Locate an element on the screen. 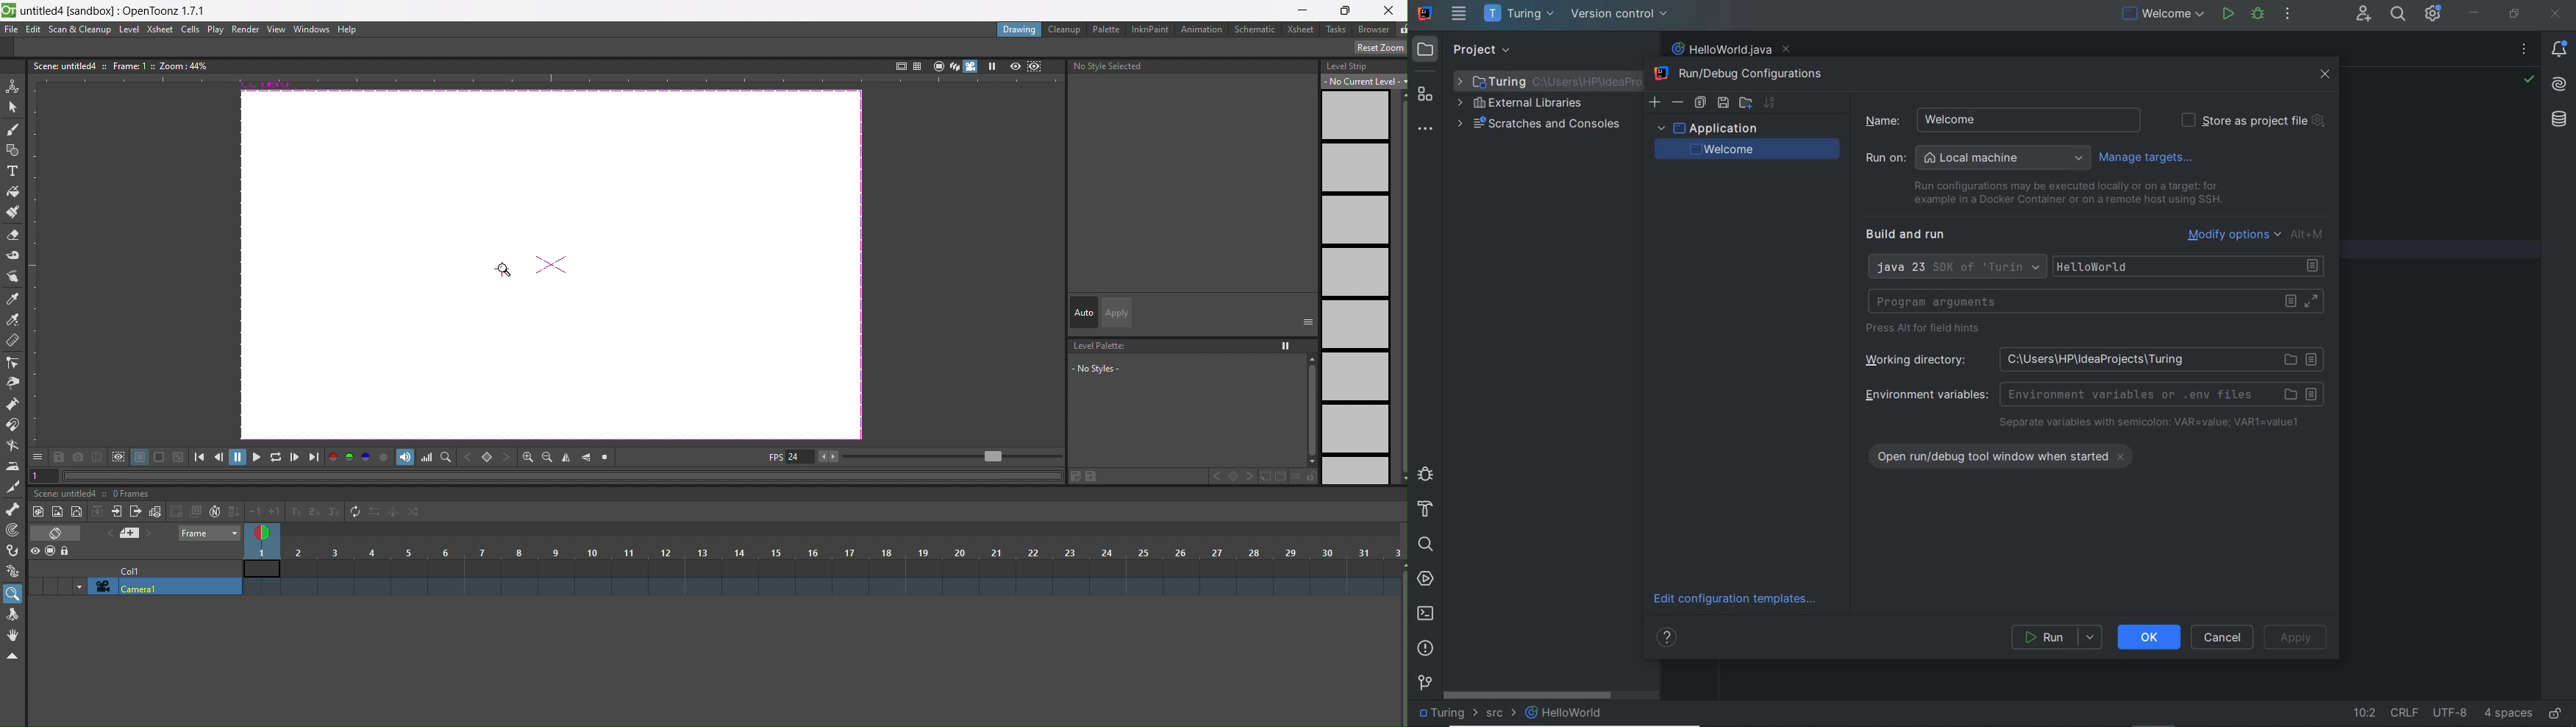  lock column is located at coordinates (66, 552).